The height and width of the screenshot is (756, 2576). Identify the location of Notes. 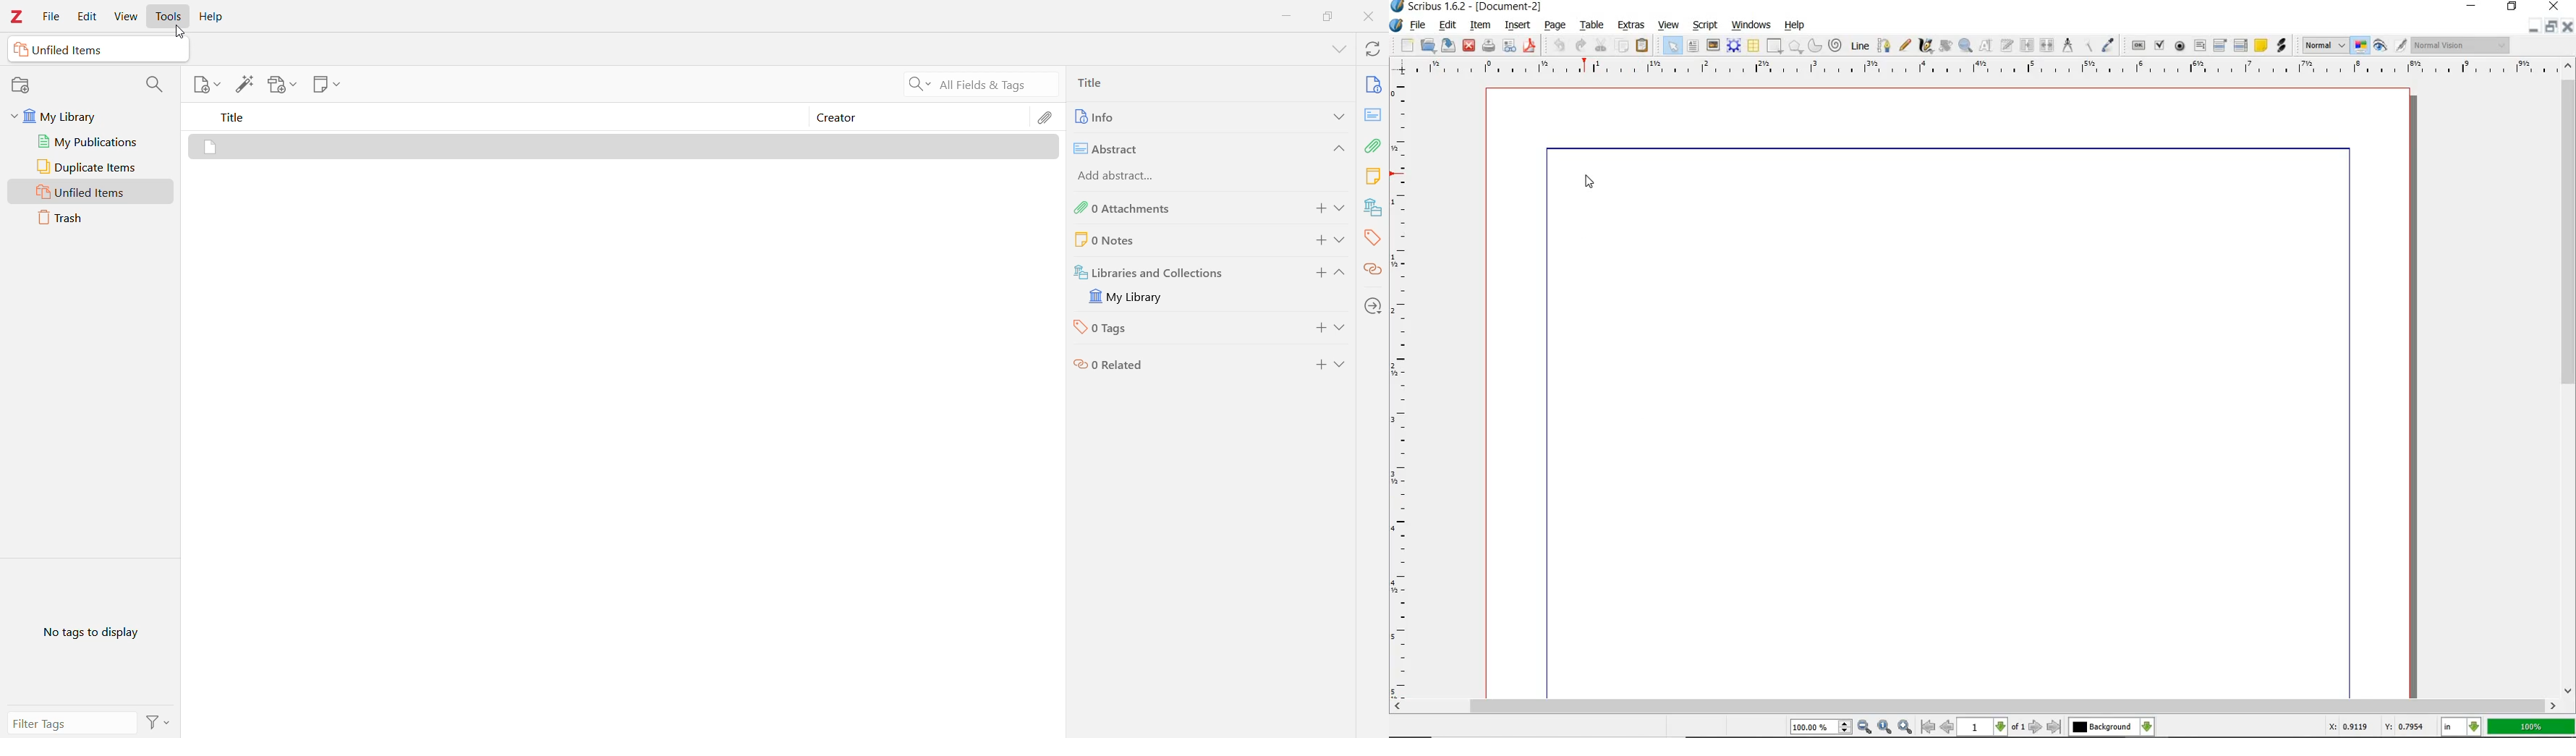
(1374, 177).